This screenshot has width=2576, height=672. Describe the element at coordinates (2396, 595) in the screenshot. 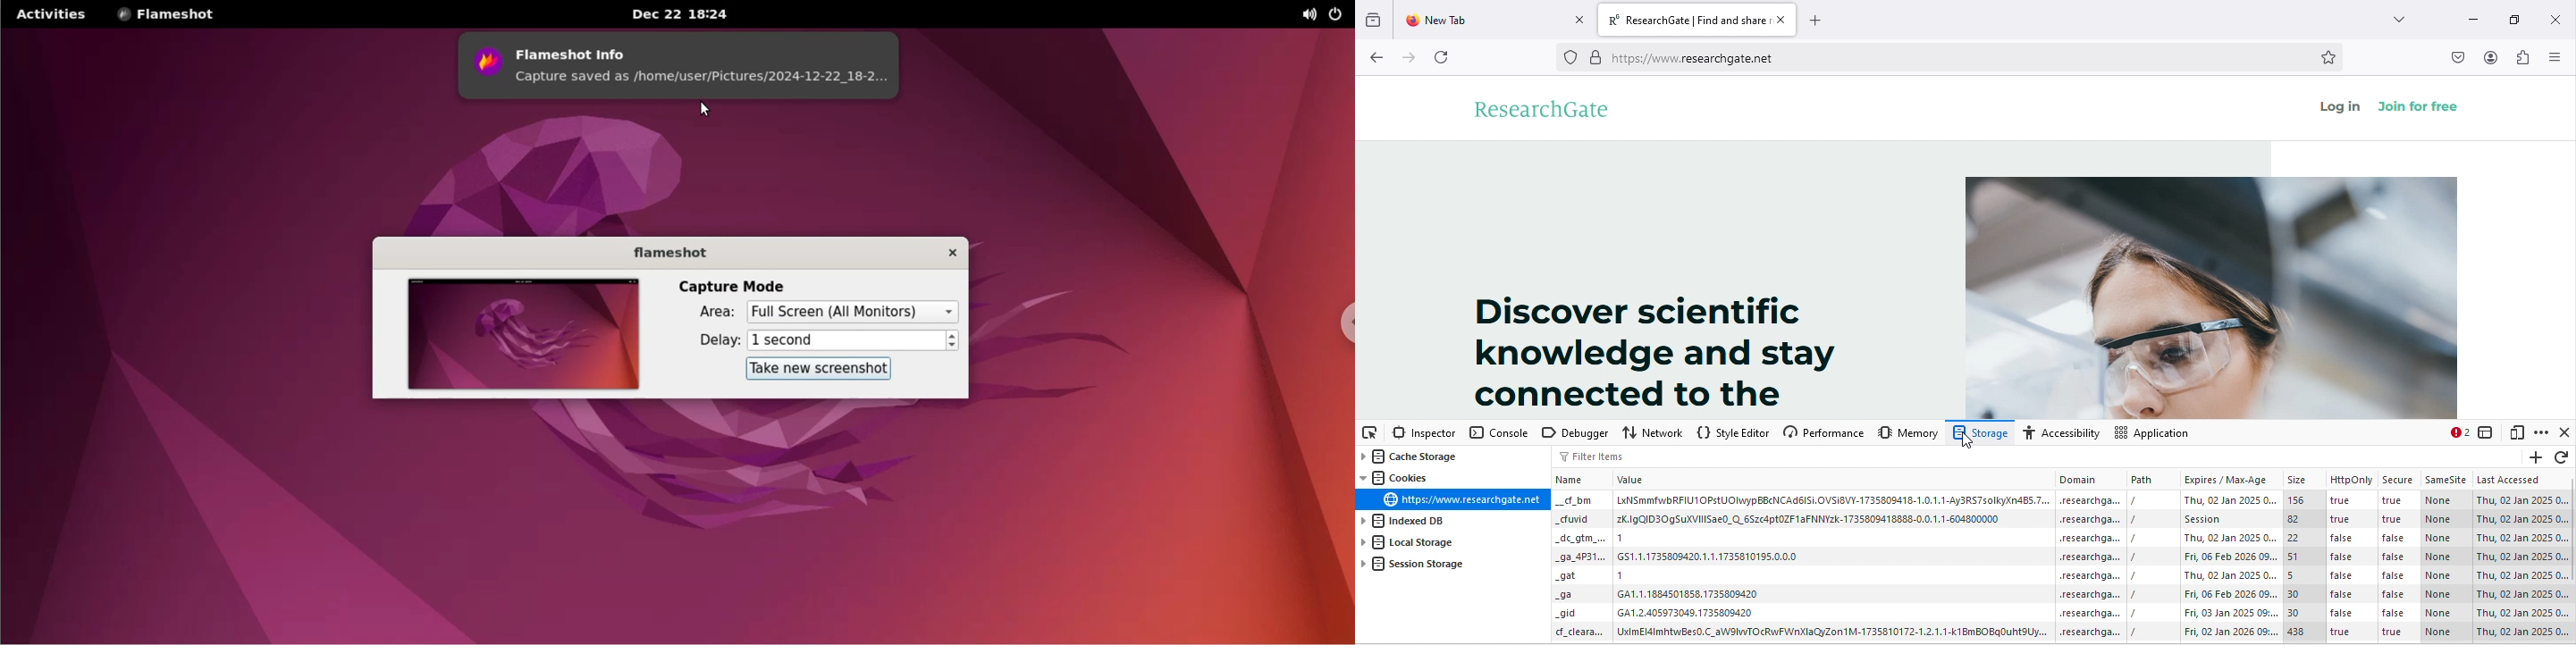

I see `false` at that location.